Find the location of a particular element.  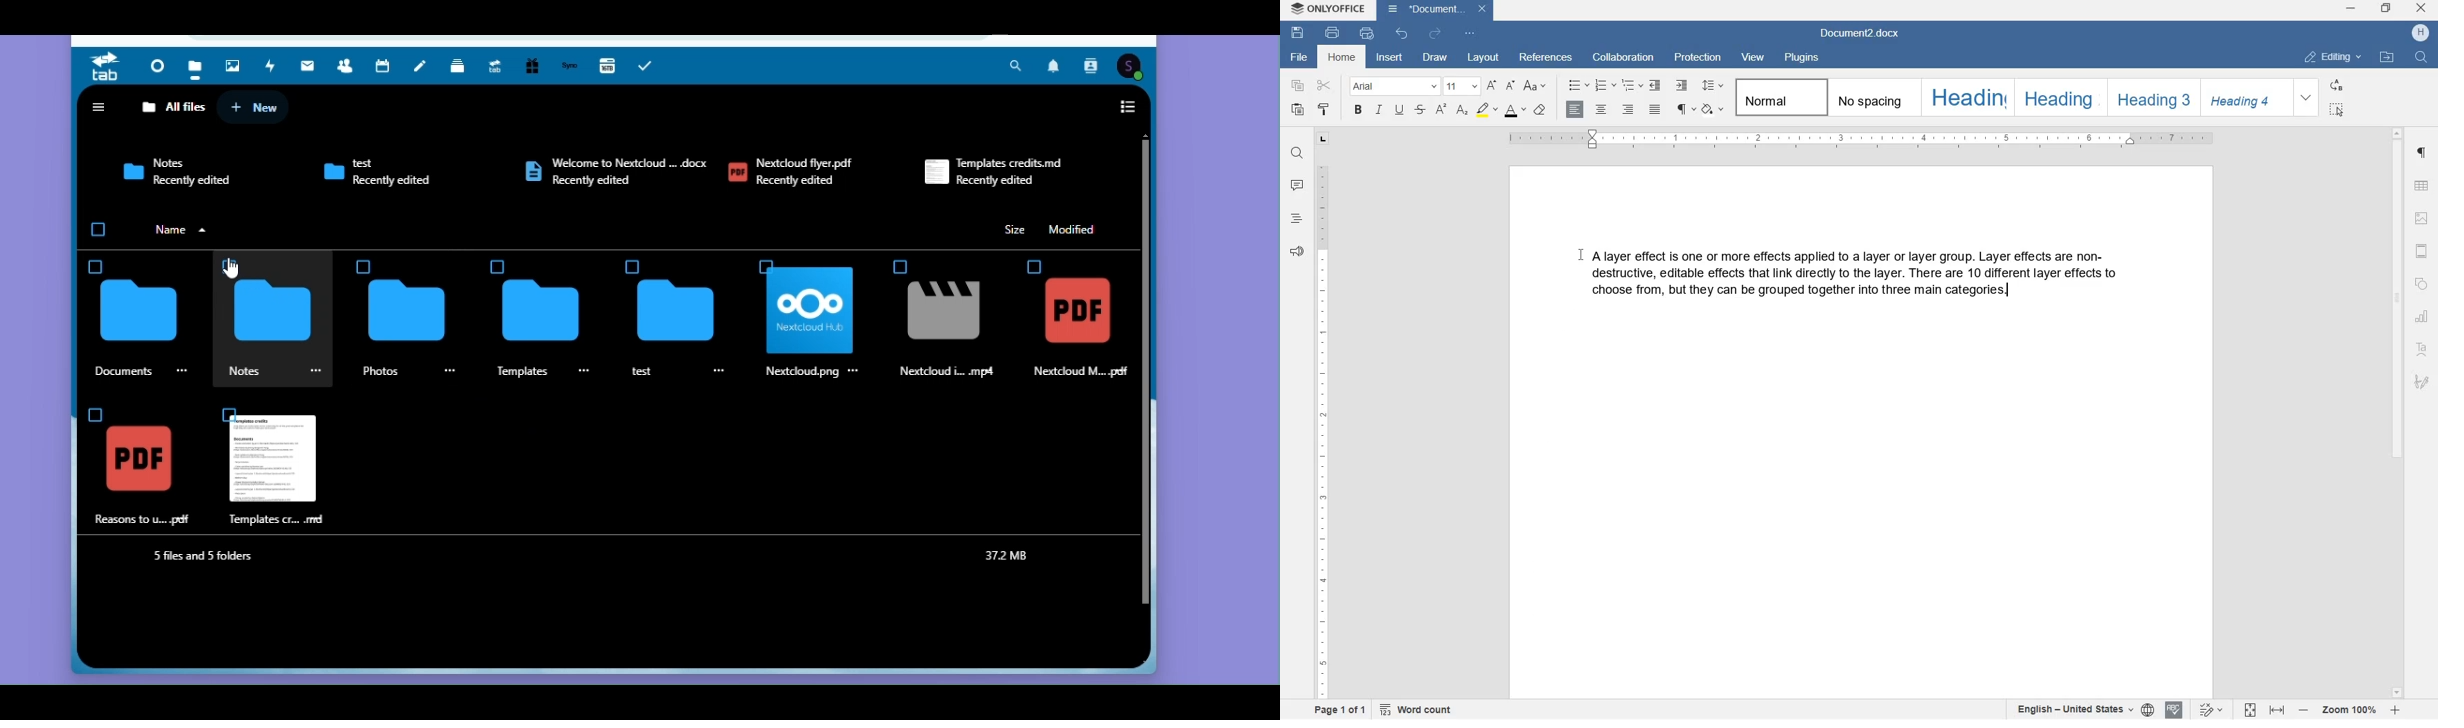

Templates is located at coordinates (524, 372).